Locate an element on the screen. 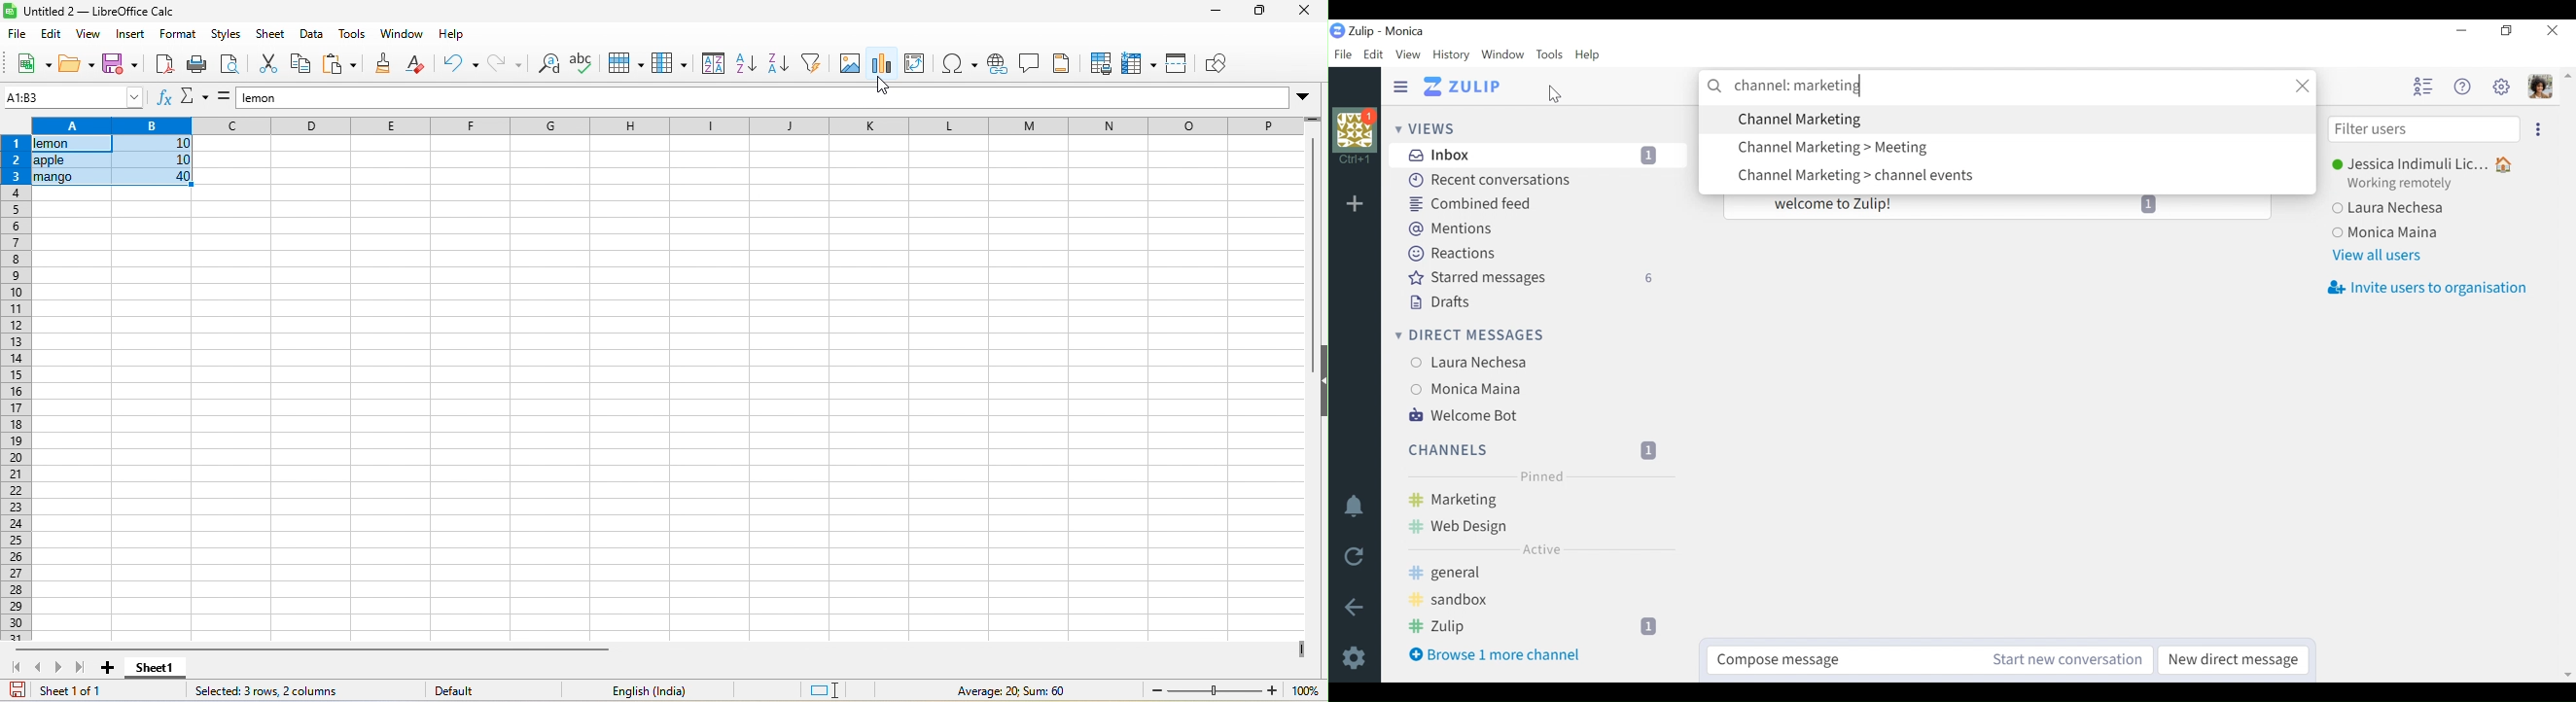 This screenshot has width=2576, height=728. Reactions is located at coordinates (1450, 254).